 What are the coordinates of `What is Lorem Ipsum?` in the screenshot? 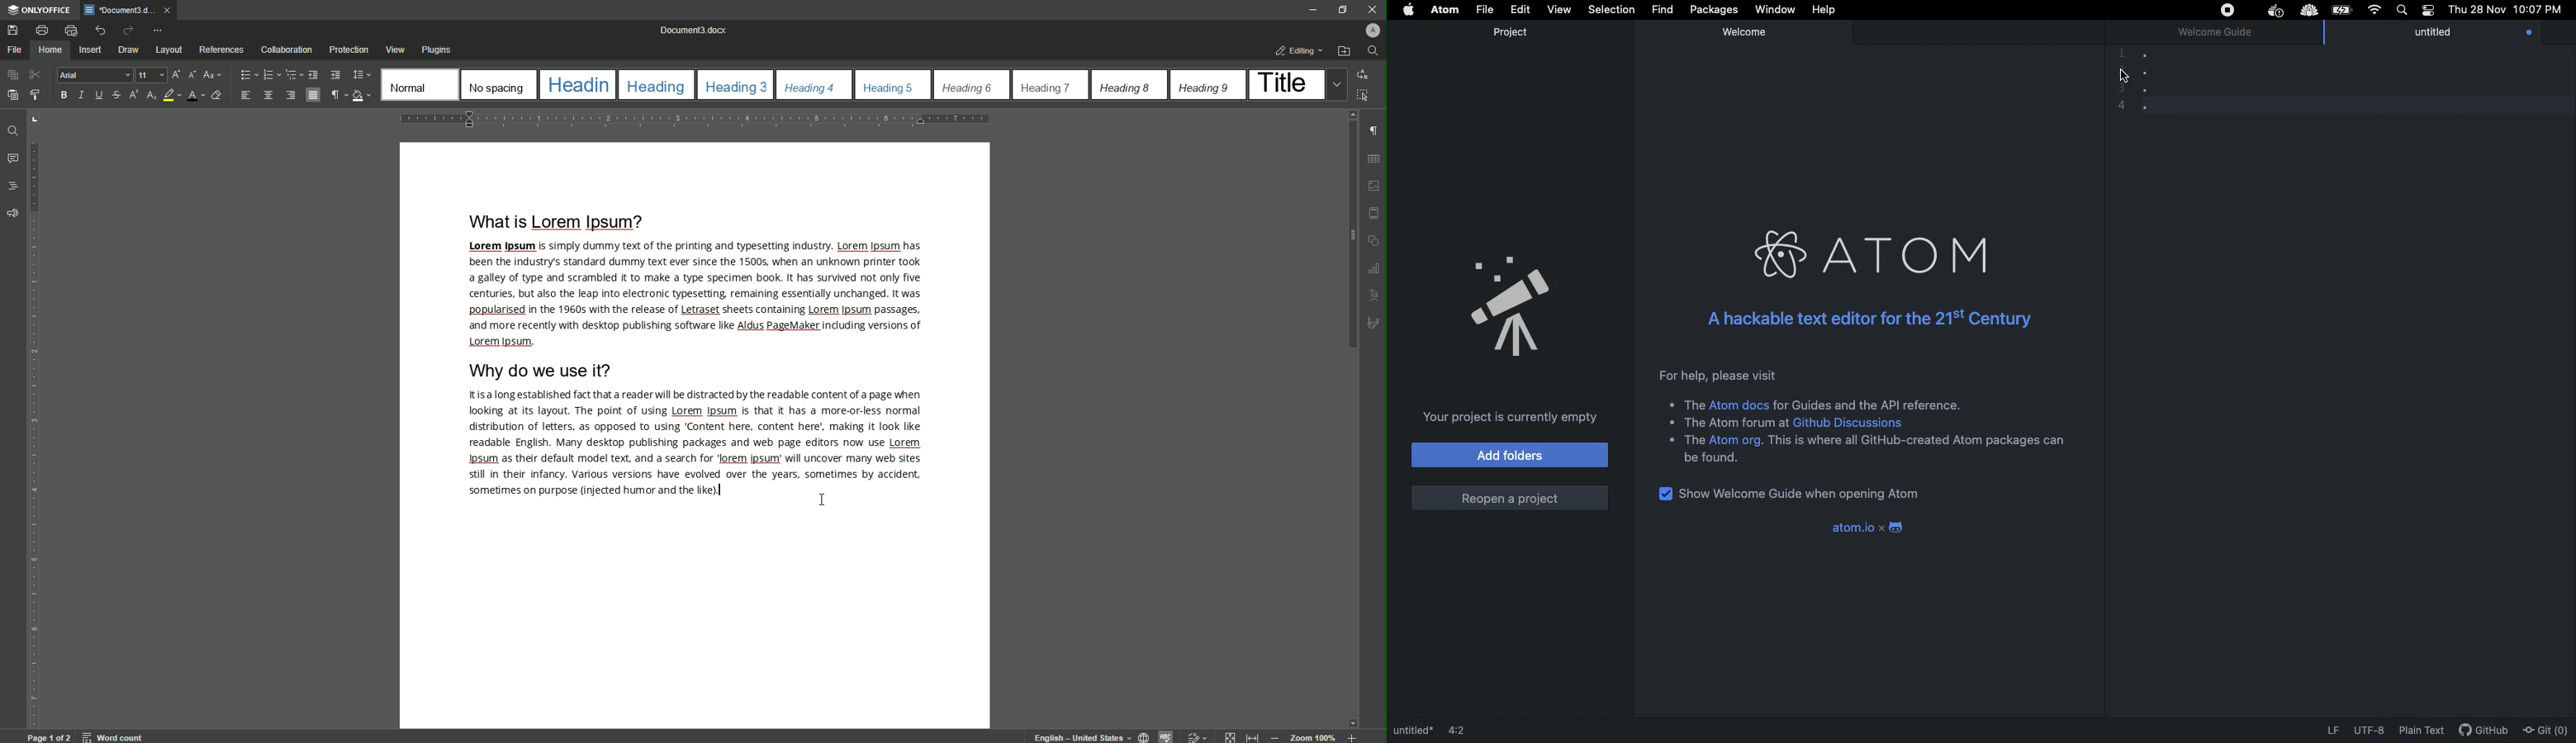 It's located at (550, 221).